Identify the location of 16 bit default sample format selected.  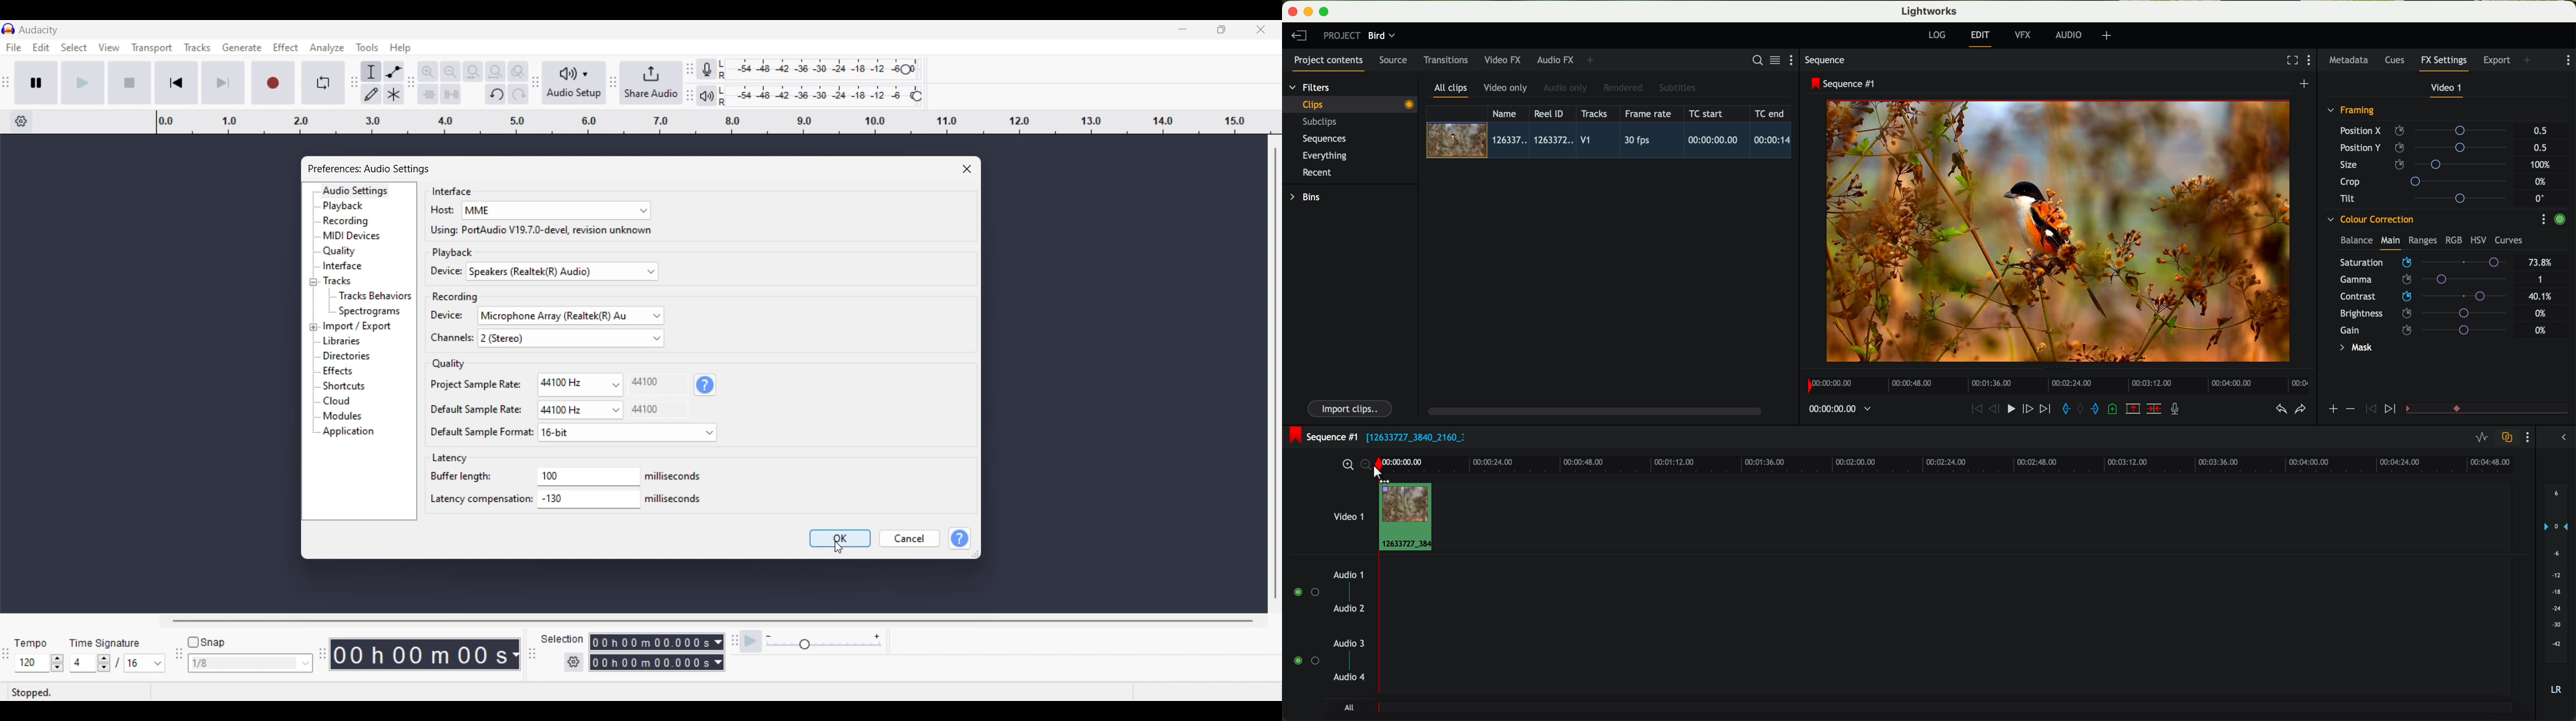
(569, 433).